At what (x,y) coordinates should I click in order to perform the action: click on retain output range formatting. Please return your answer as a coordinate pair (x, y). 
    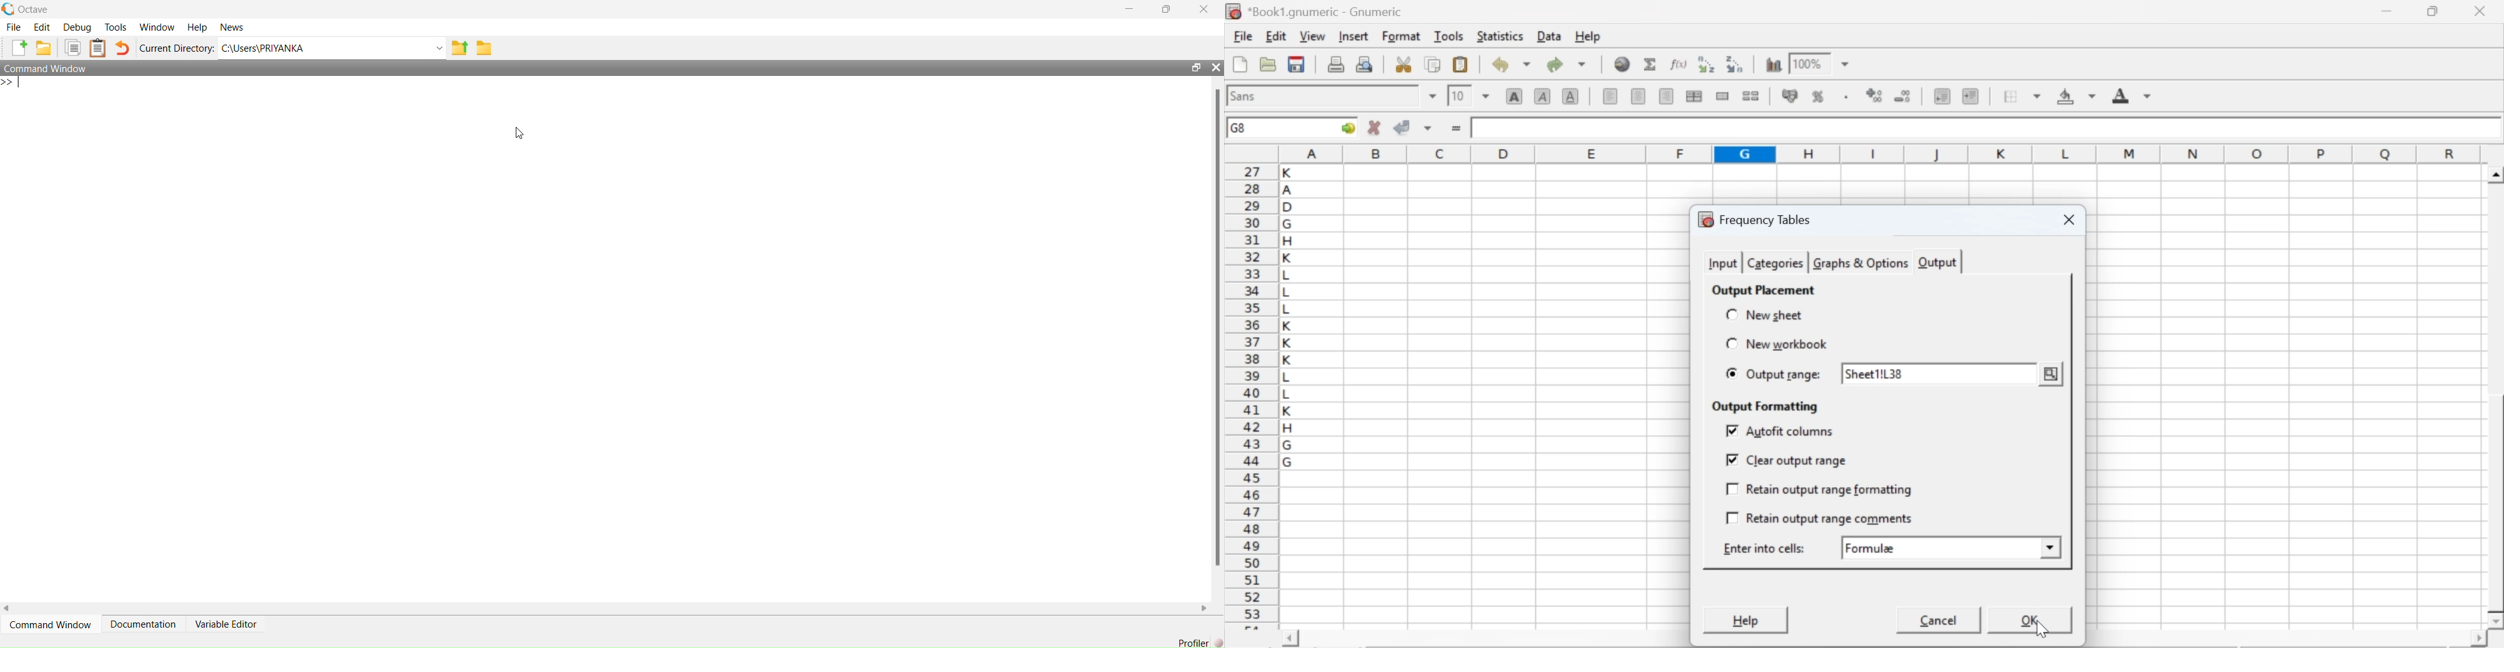
    Looking at the image, I should click on (1820, 490).